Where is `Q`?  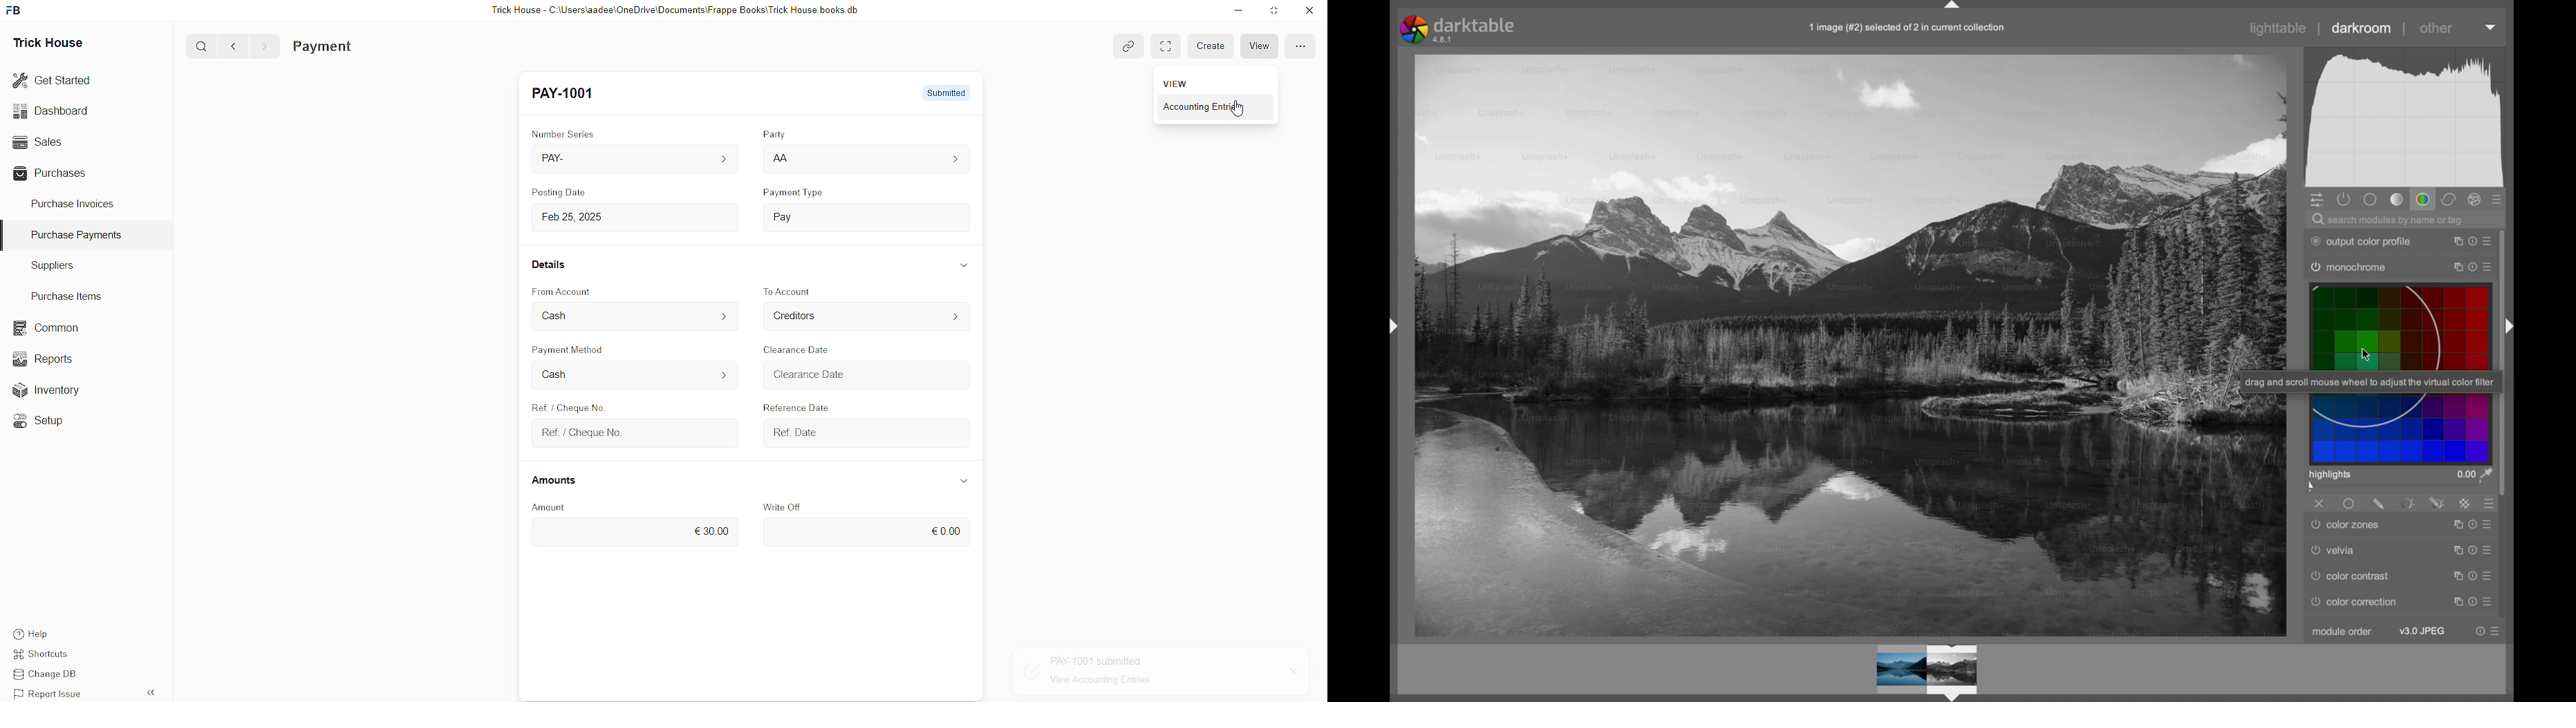 Q is located at coordinates (196, 45).